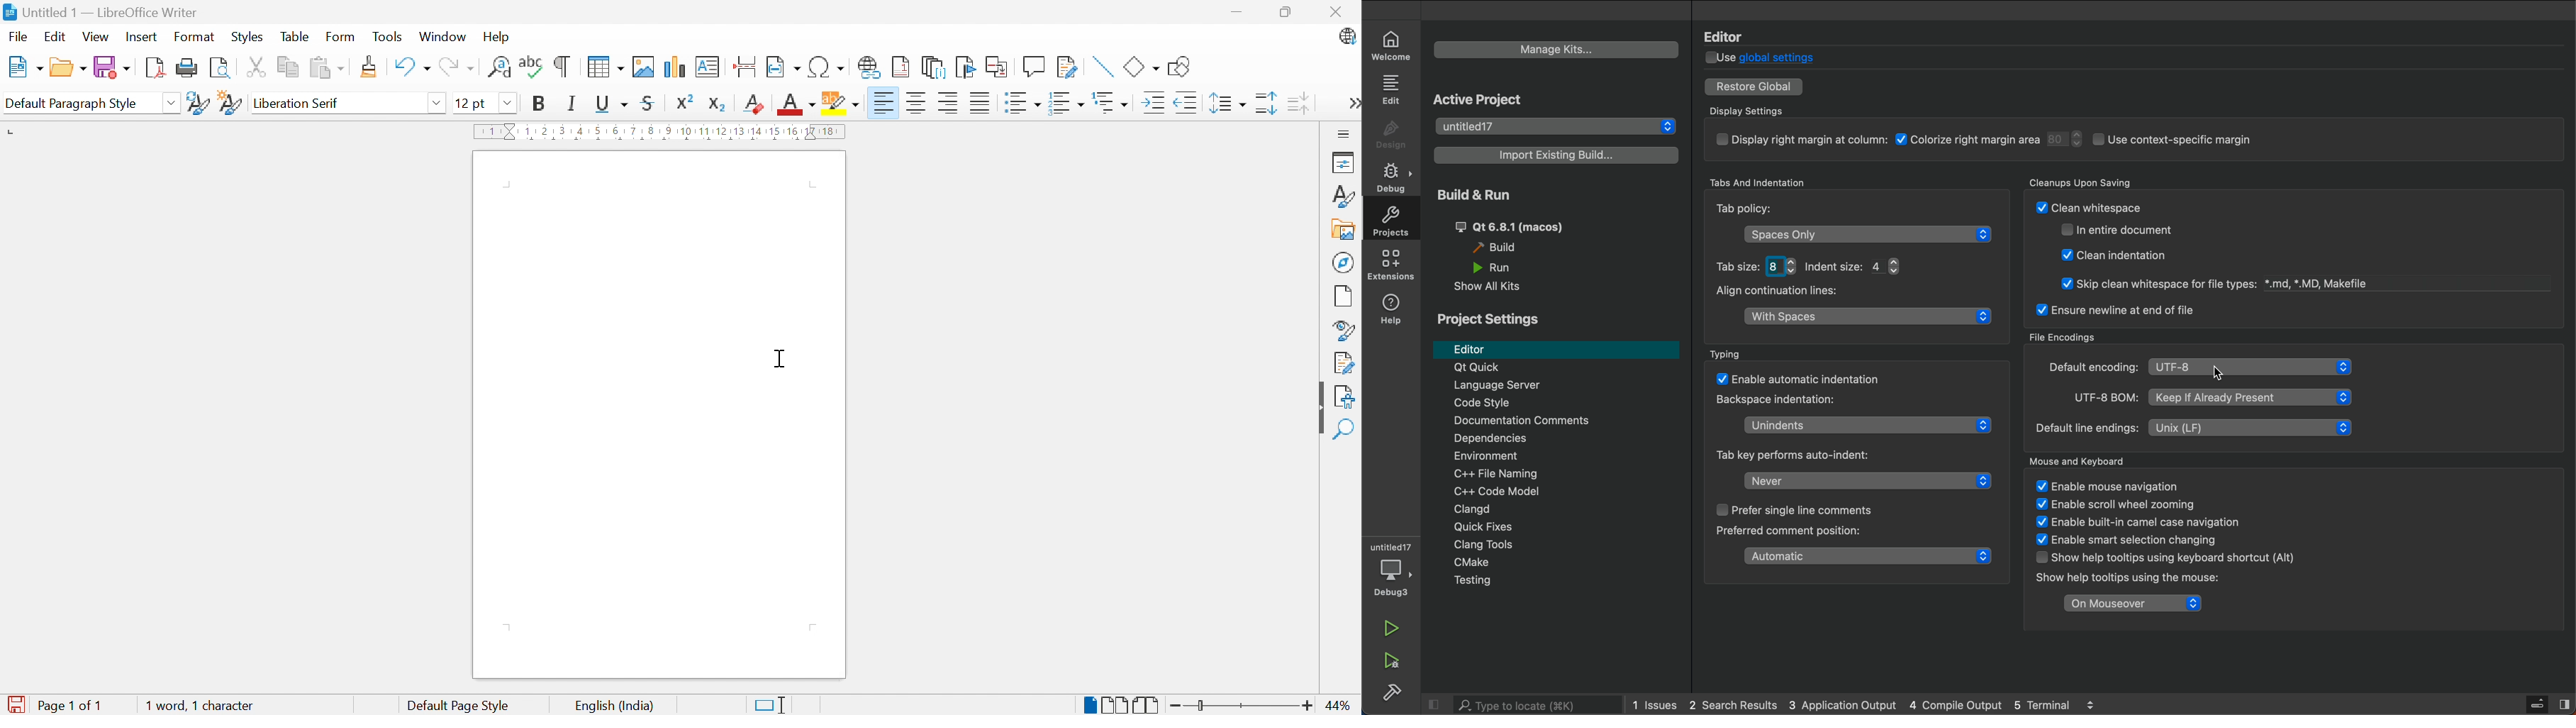  Describe the element at coordinates (1113, 103) in the screenshot. I see `Select outline format` at that location.